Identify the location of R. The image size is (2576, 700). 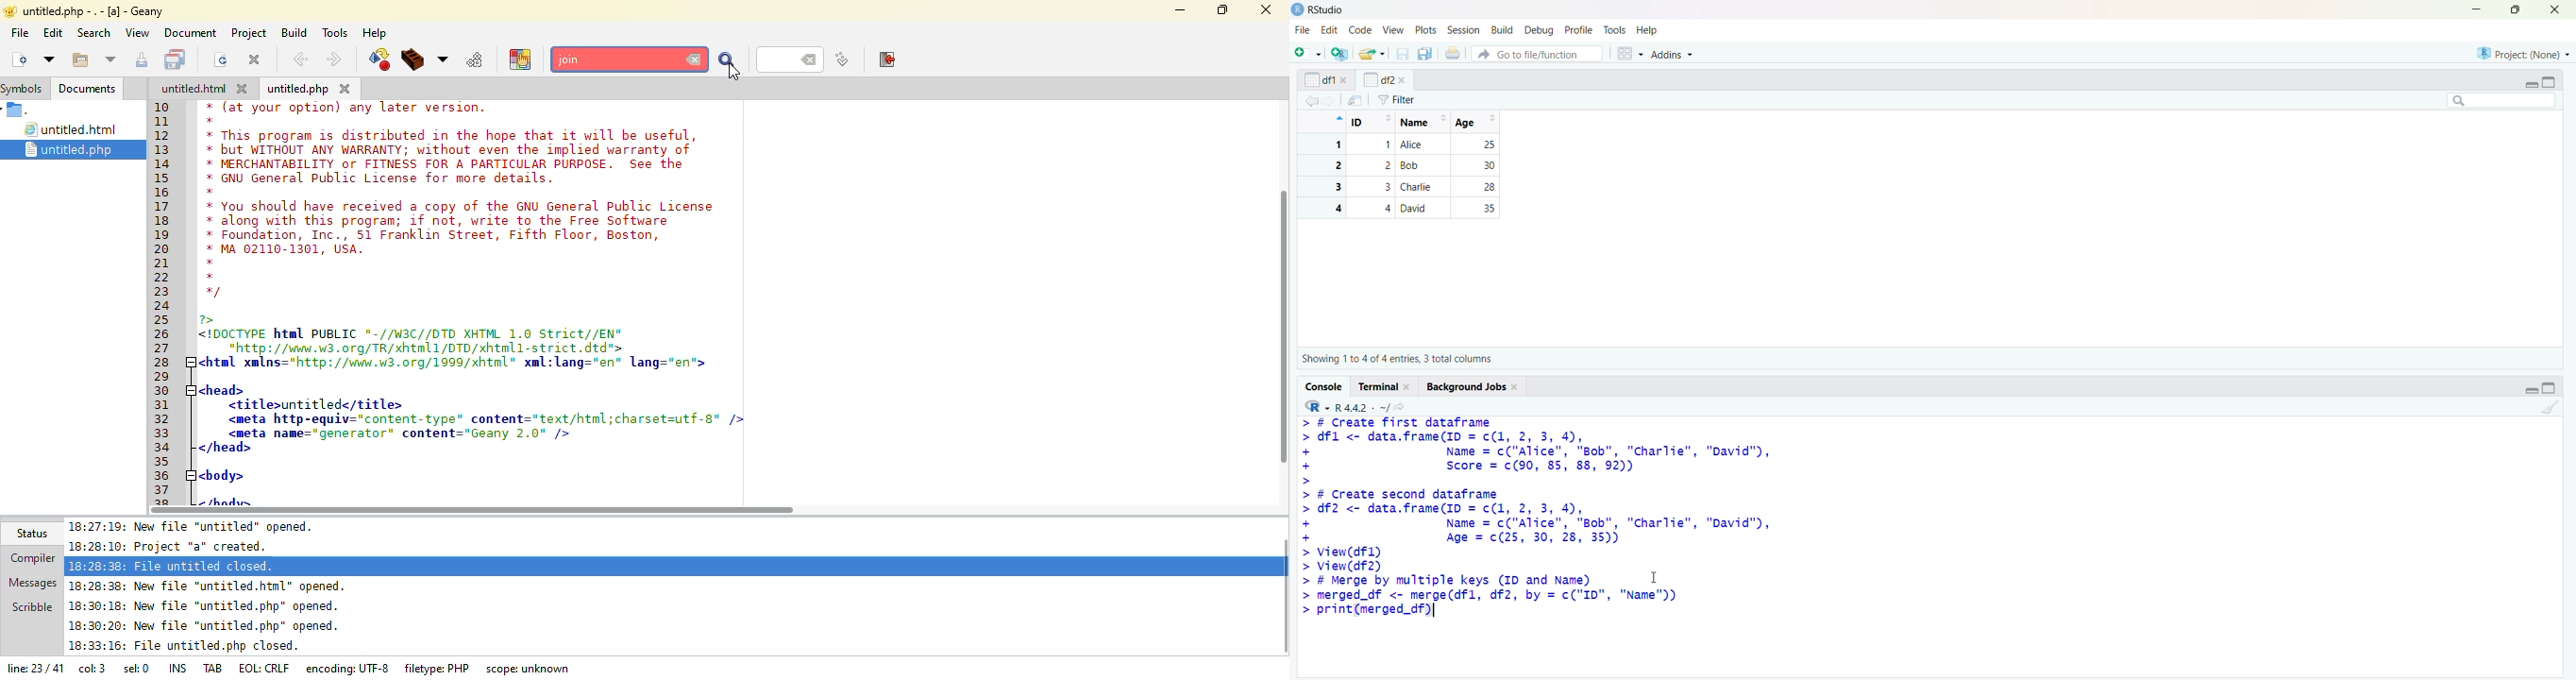
(1317, 406).